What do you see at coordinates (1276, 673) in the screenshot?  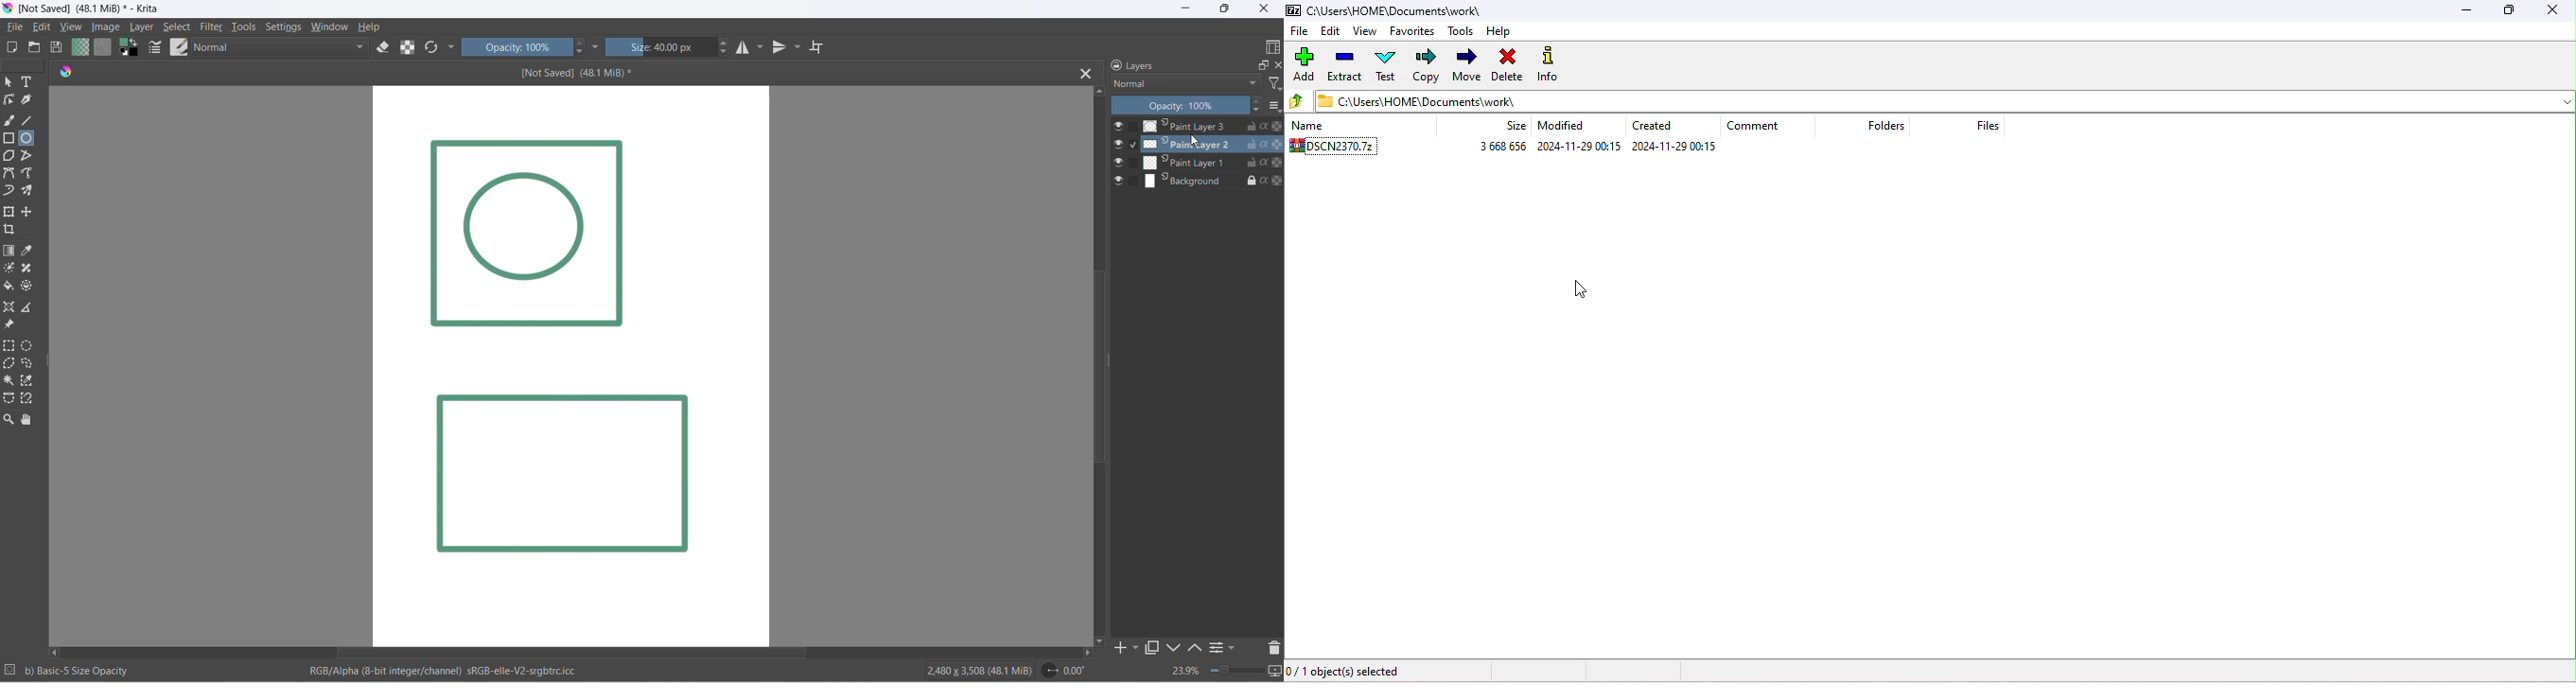 I see `slideshow` at bounding box center [1276, 673].